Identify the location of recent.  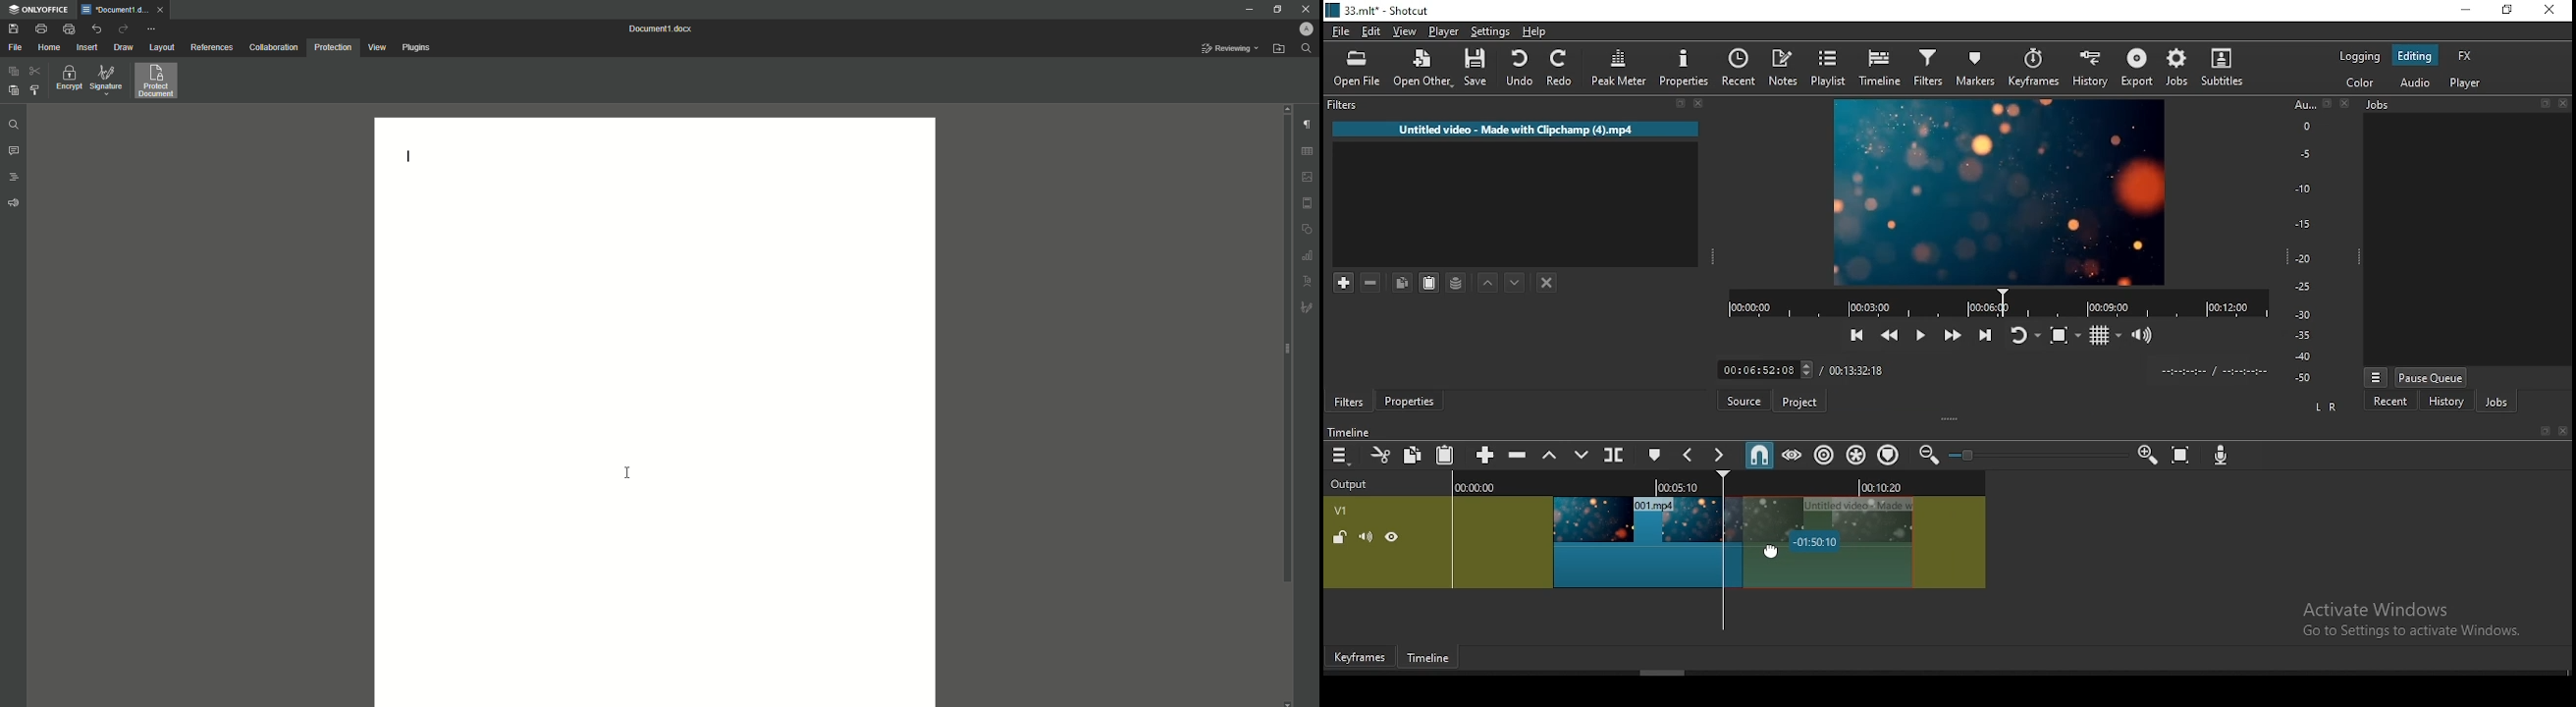
(2388, 402).